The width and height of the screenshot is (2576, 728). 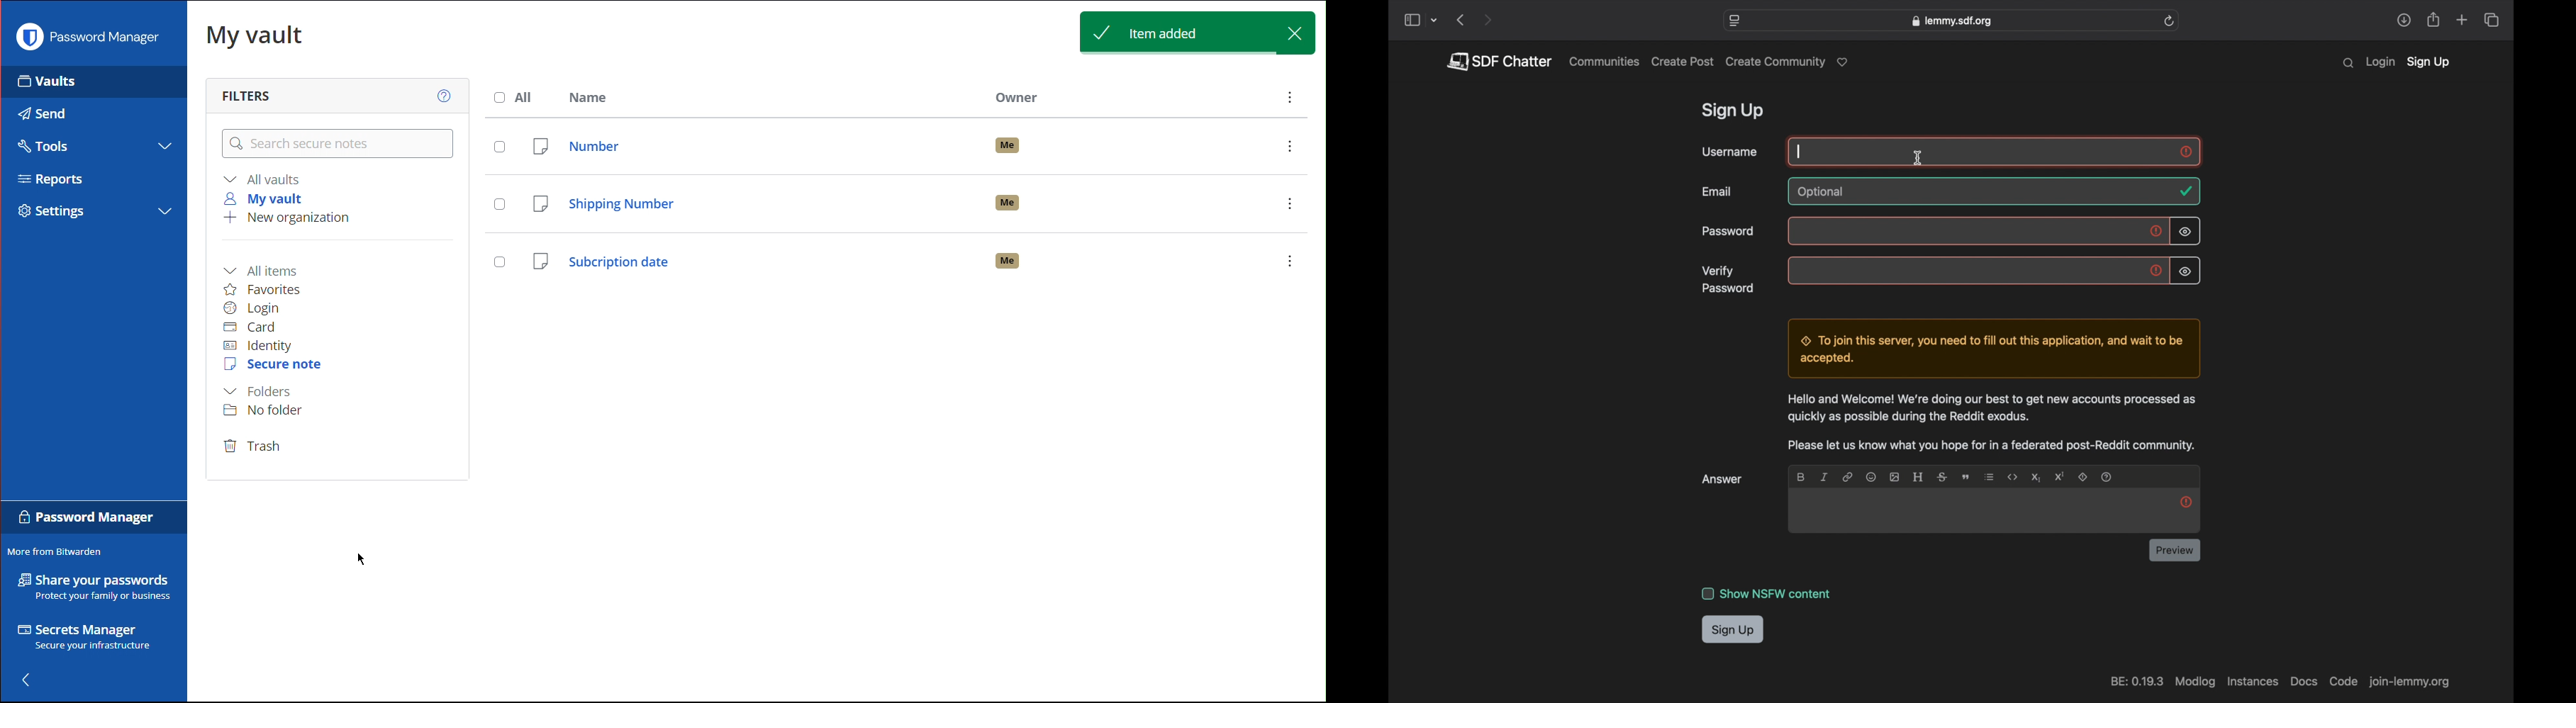 I want to click on pdf chatter, so click(x=1499, y=61).